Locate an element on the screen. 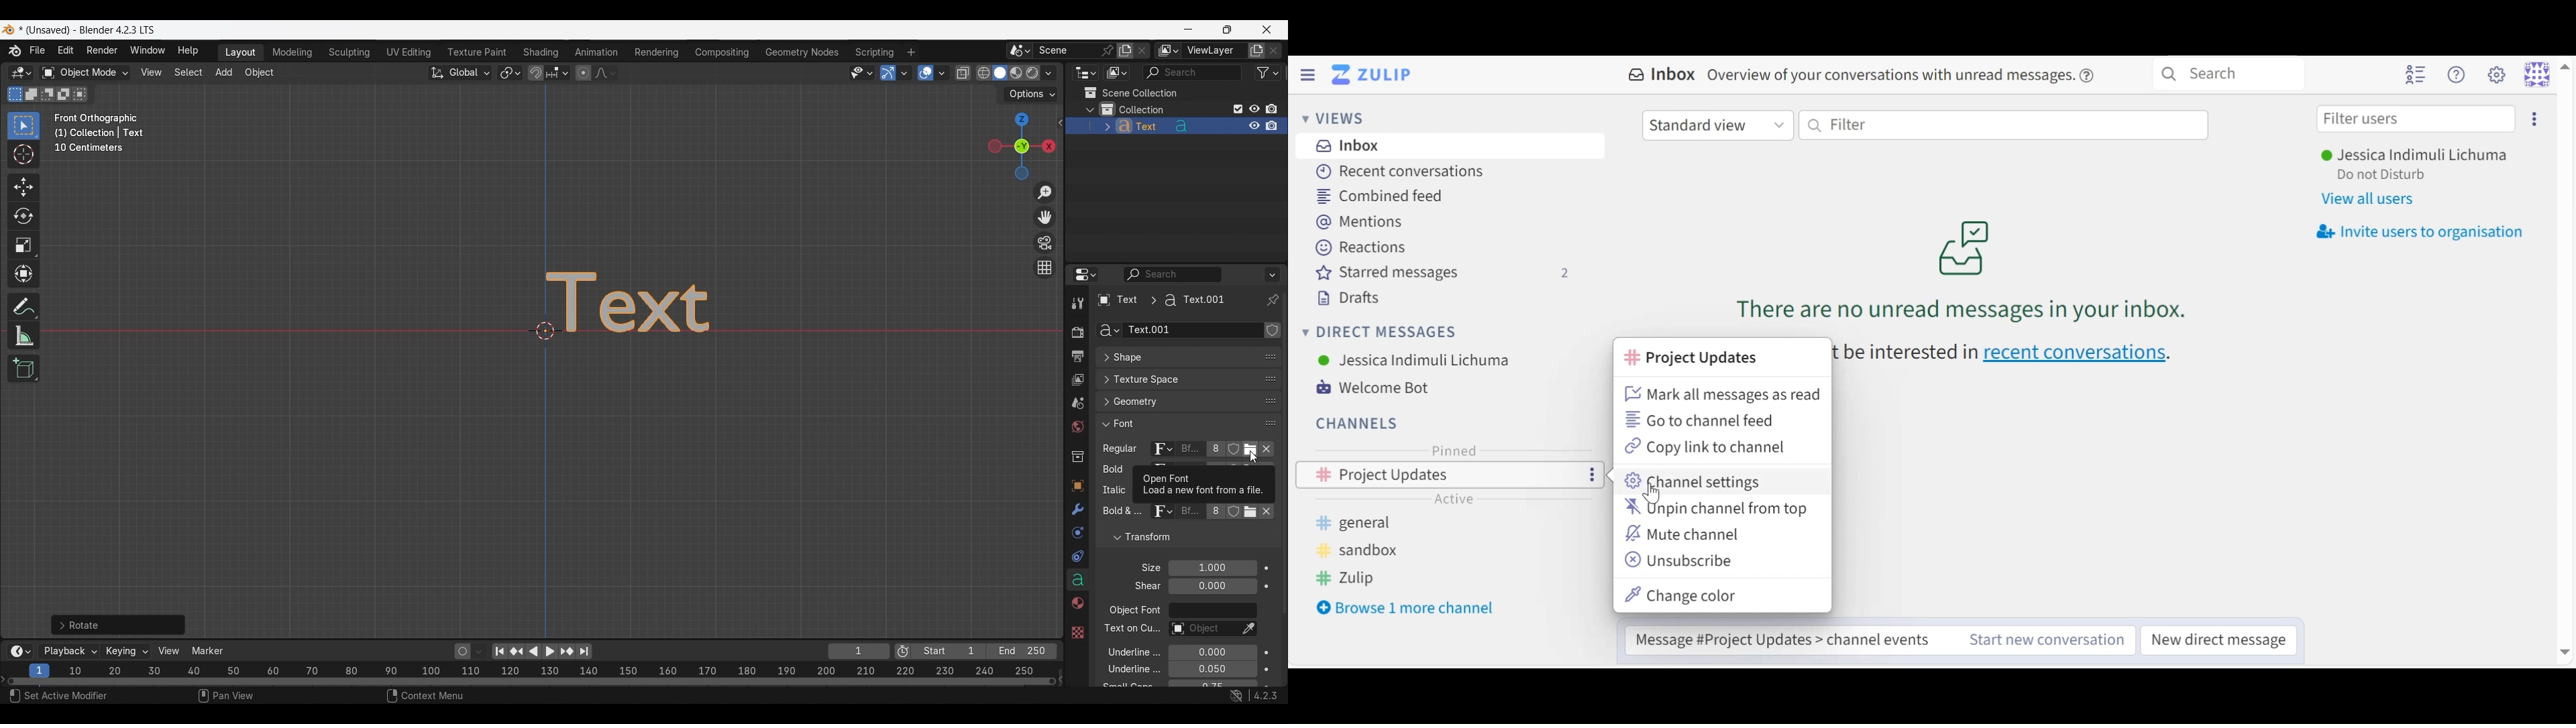 This screenshot has height=728, width=2576. Animation workspace is located at coordinates (596, 53).